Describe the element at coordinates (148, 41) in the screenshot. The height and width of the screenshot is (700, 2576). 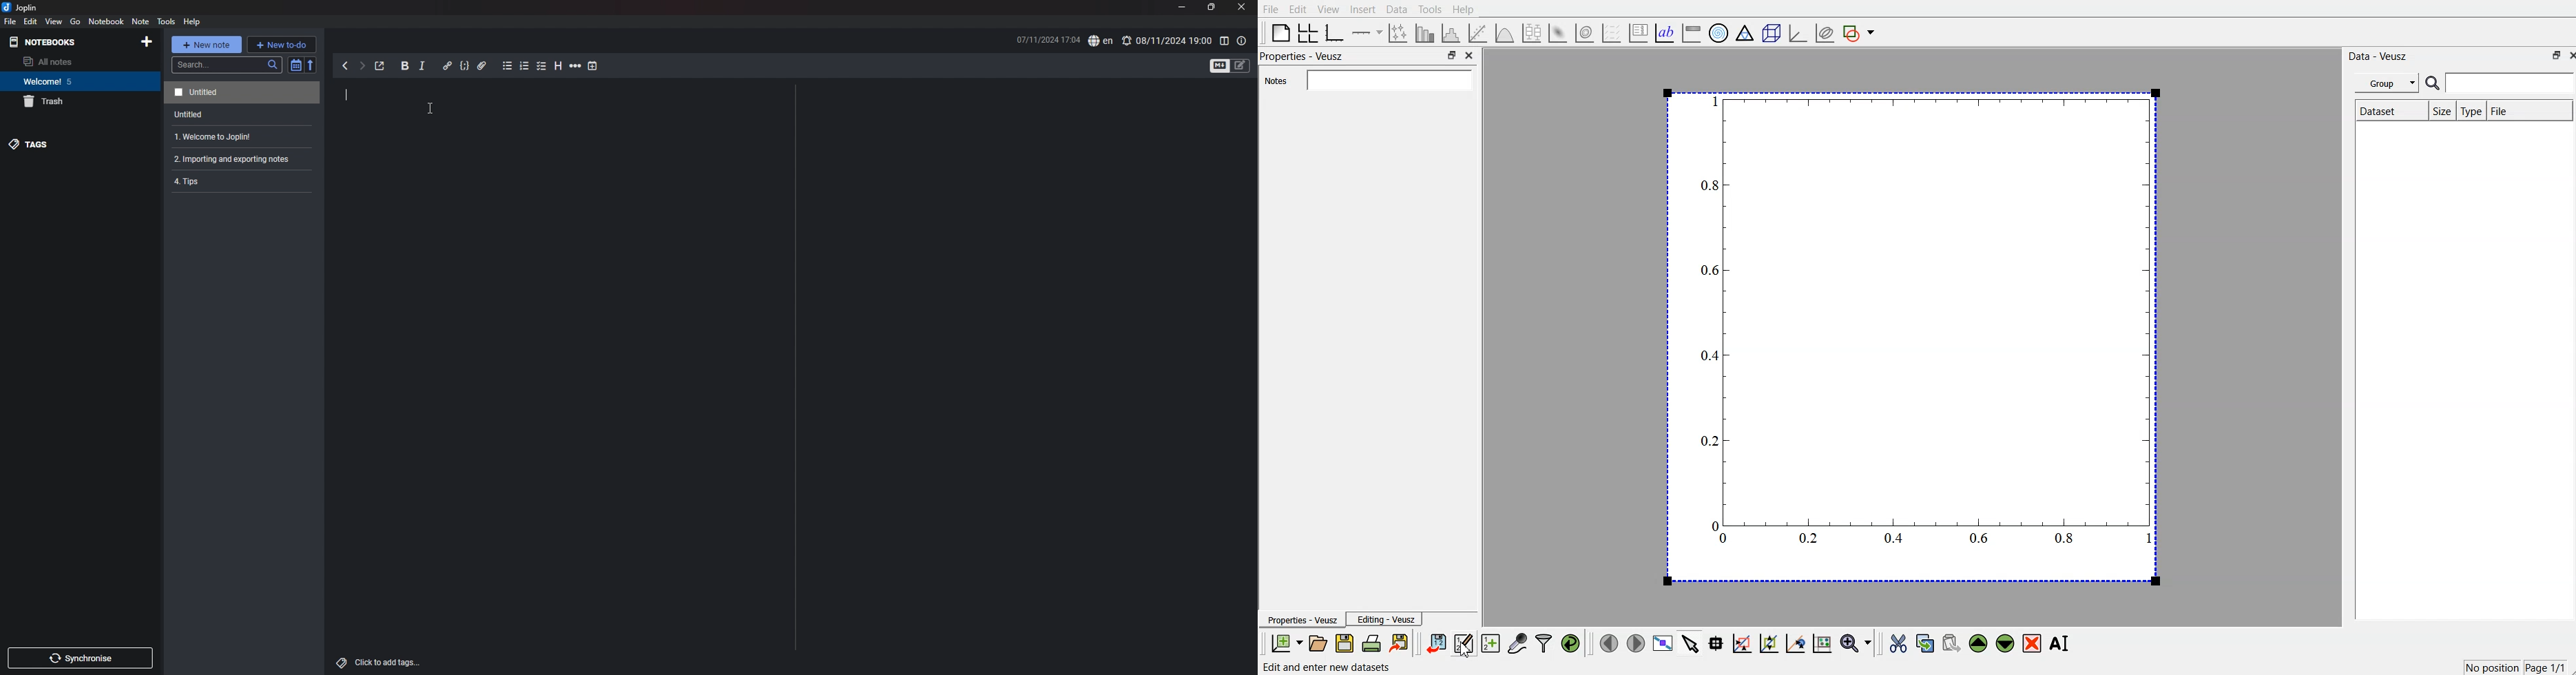
I see `add notebook` at that location.